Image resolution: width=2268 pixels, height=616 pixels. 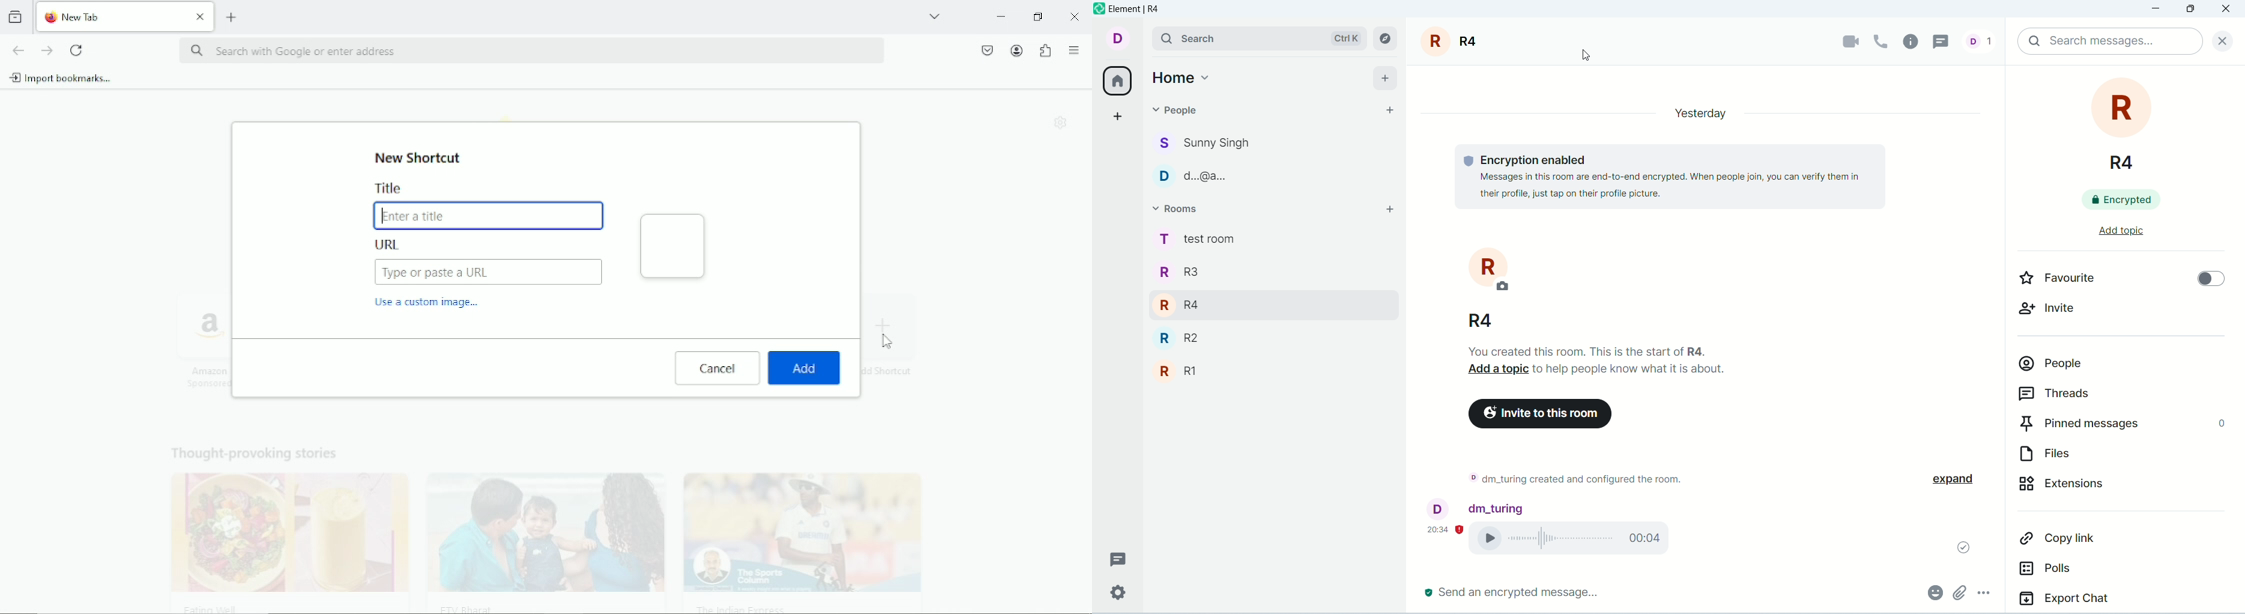 What do you see at coordinates (2104, 490) in the screenshot?
I see `extensions` at bounding box center [2104, 490].